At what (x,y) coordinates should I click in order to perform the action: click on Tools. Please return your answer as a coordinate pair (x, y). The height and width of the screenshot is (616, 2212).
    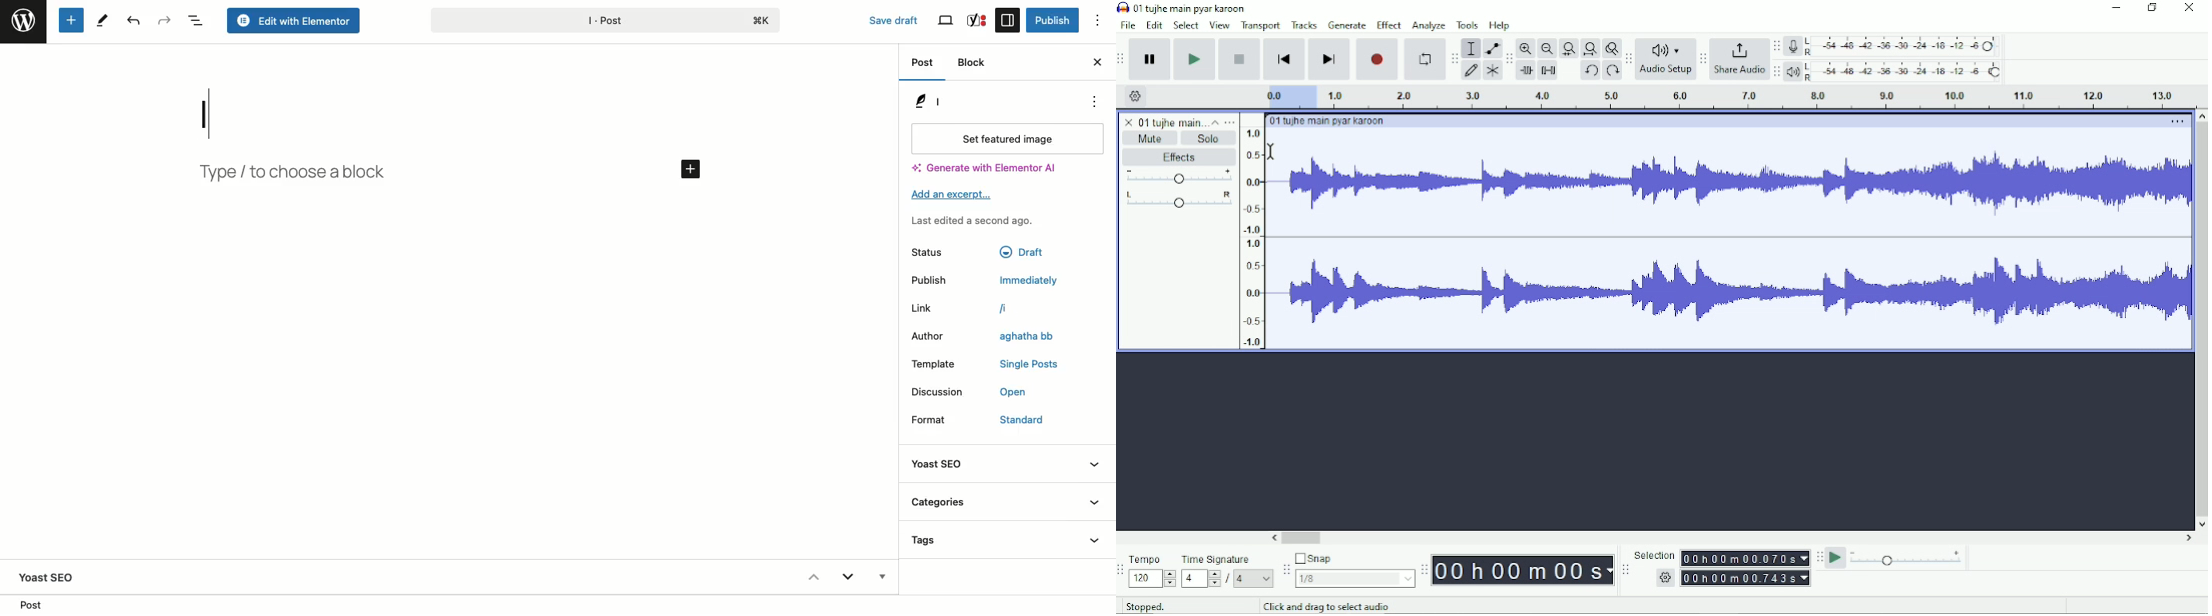
    Looking at the image, I should click on (1468, 25).